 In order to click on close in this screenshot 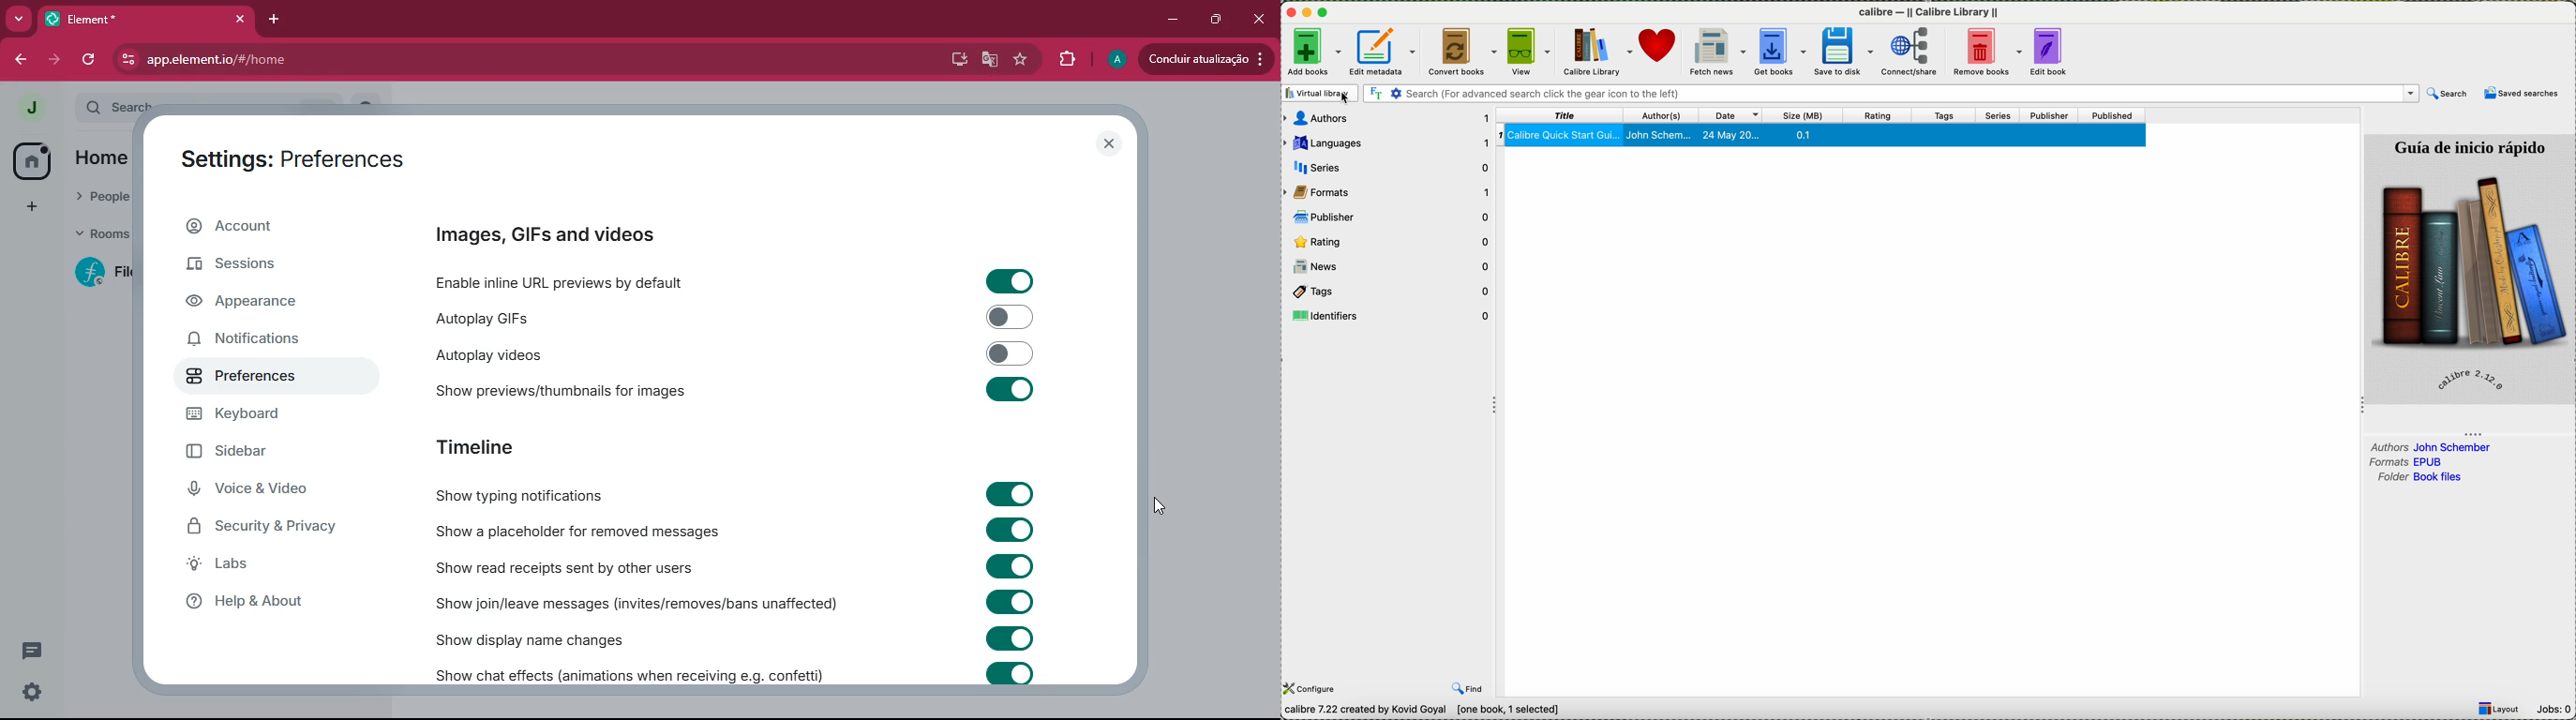, I will do `click(1107, 144)`.